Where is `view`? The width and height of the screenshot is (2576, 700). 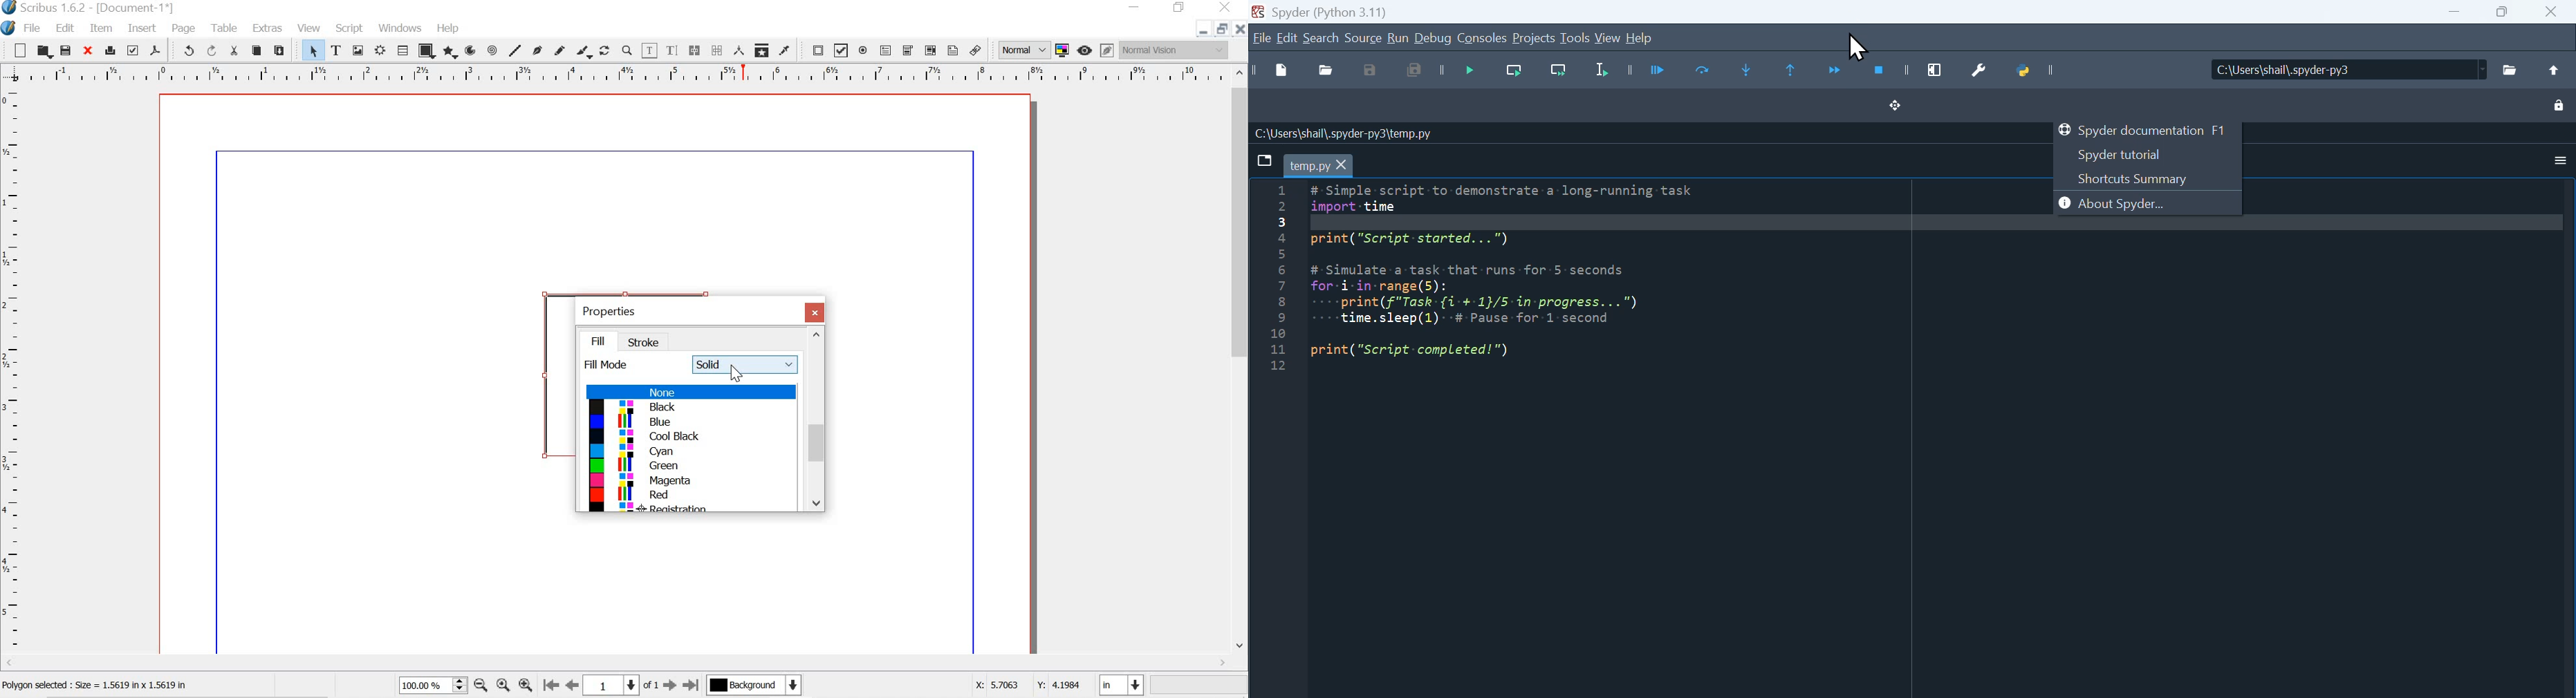 view is located at coordinates (311, 27).